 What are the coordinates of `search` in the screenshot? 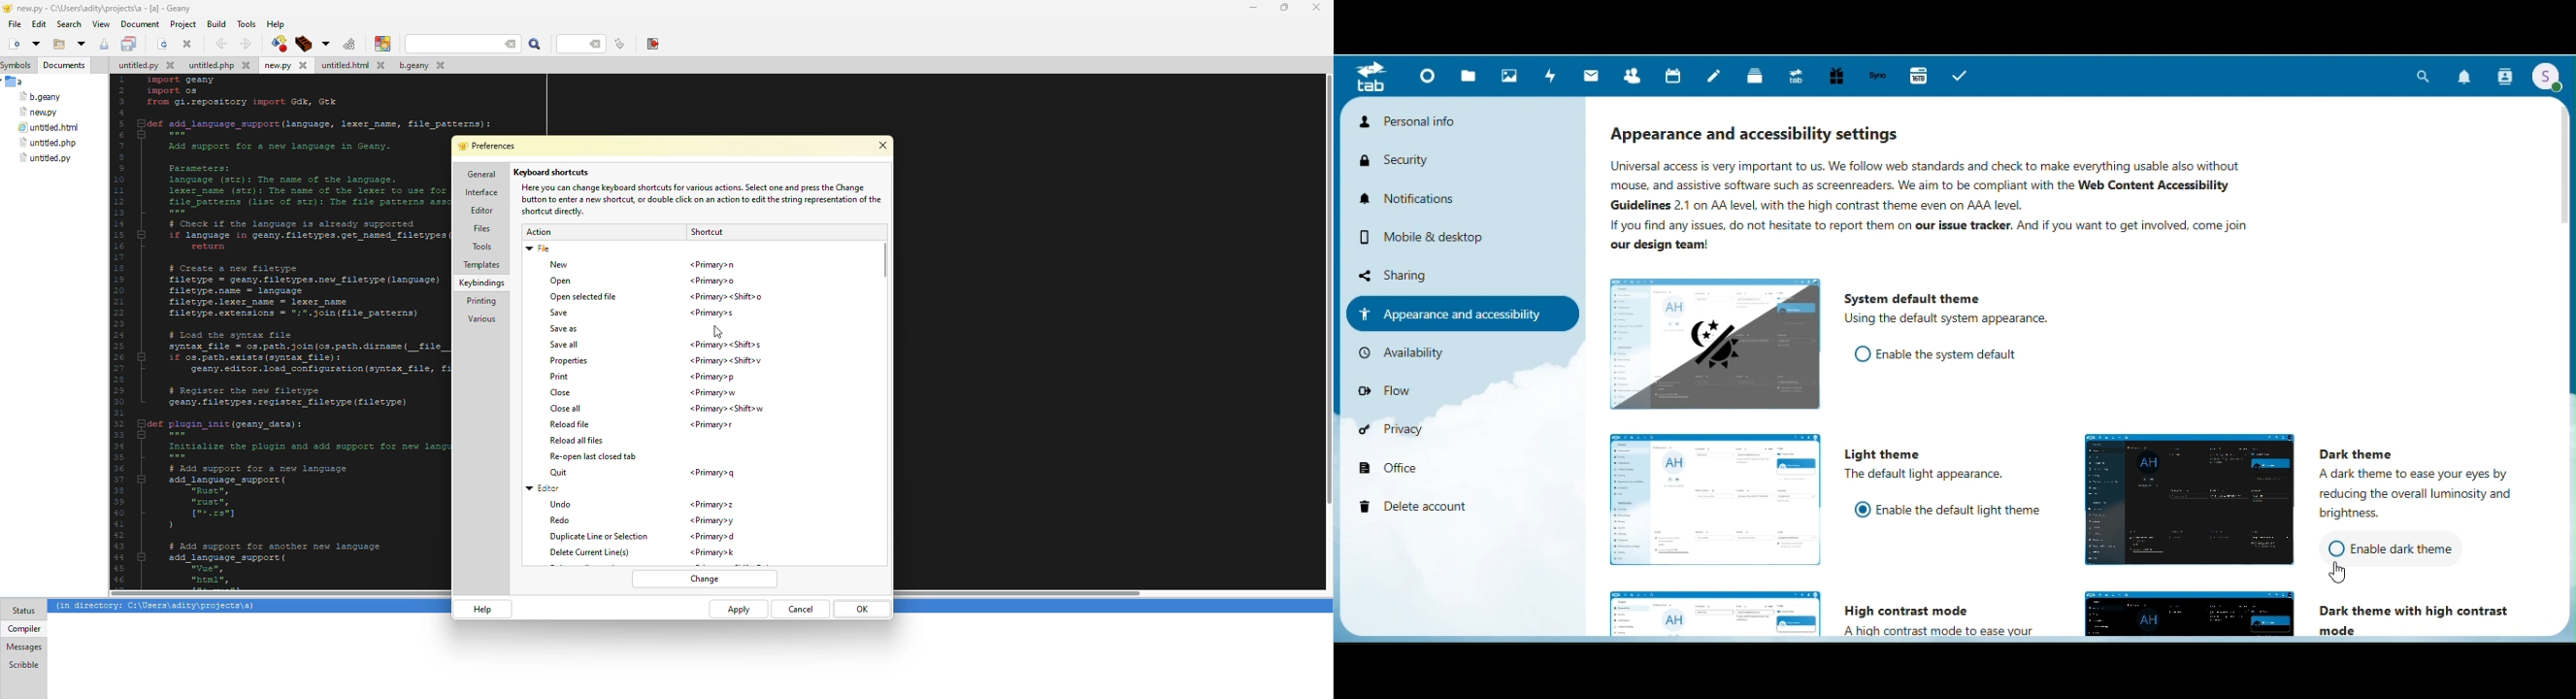 It's located at (463, 44).